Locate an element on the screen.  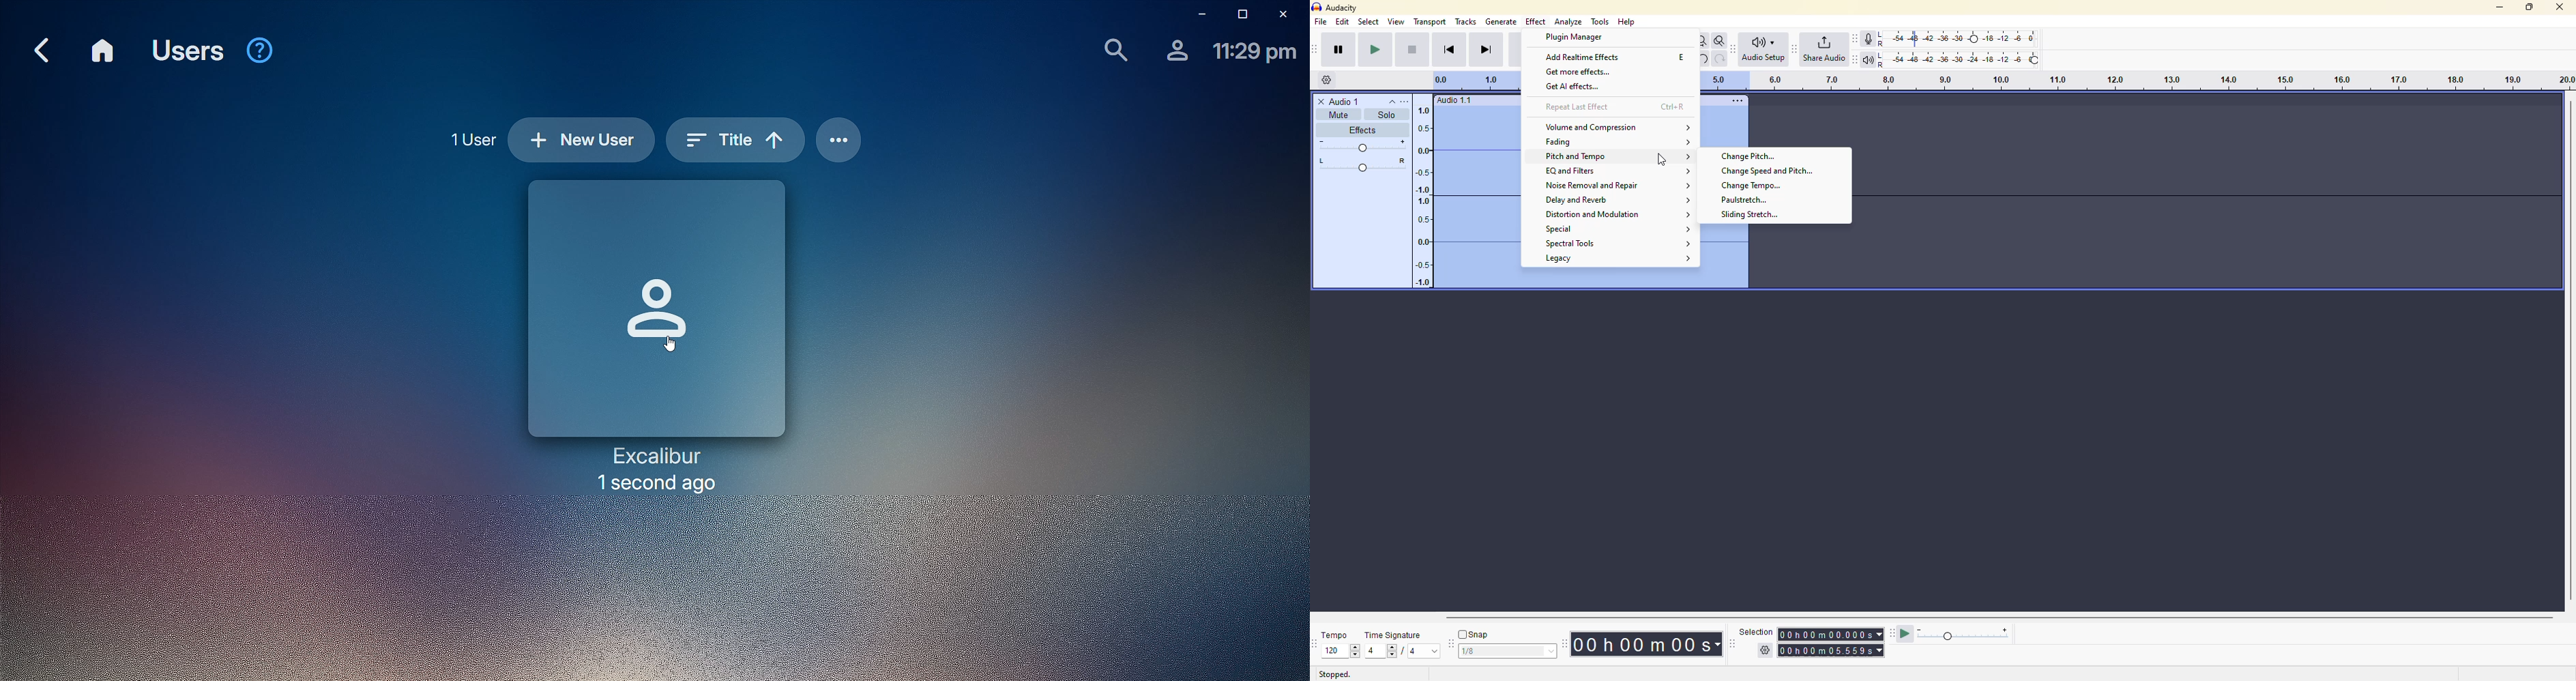
sliding stretch is located at coordinates (1749, 214).